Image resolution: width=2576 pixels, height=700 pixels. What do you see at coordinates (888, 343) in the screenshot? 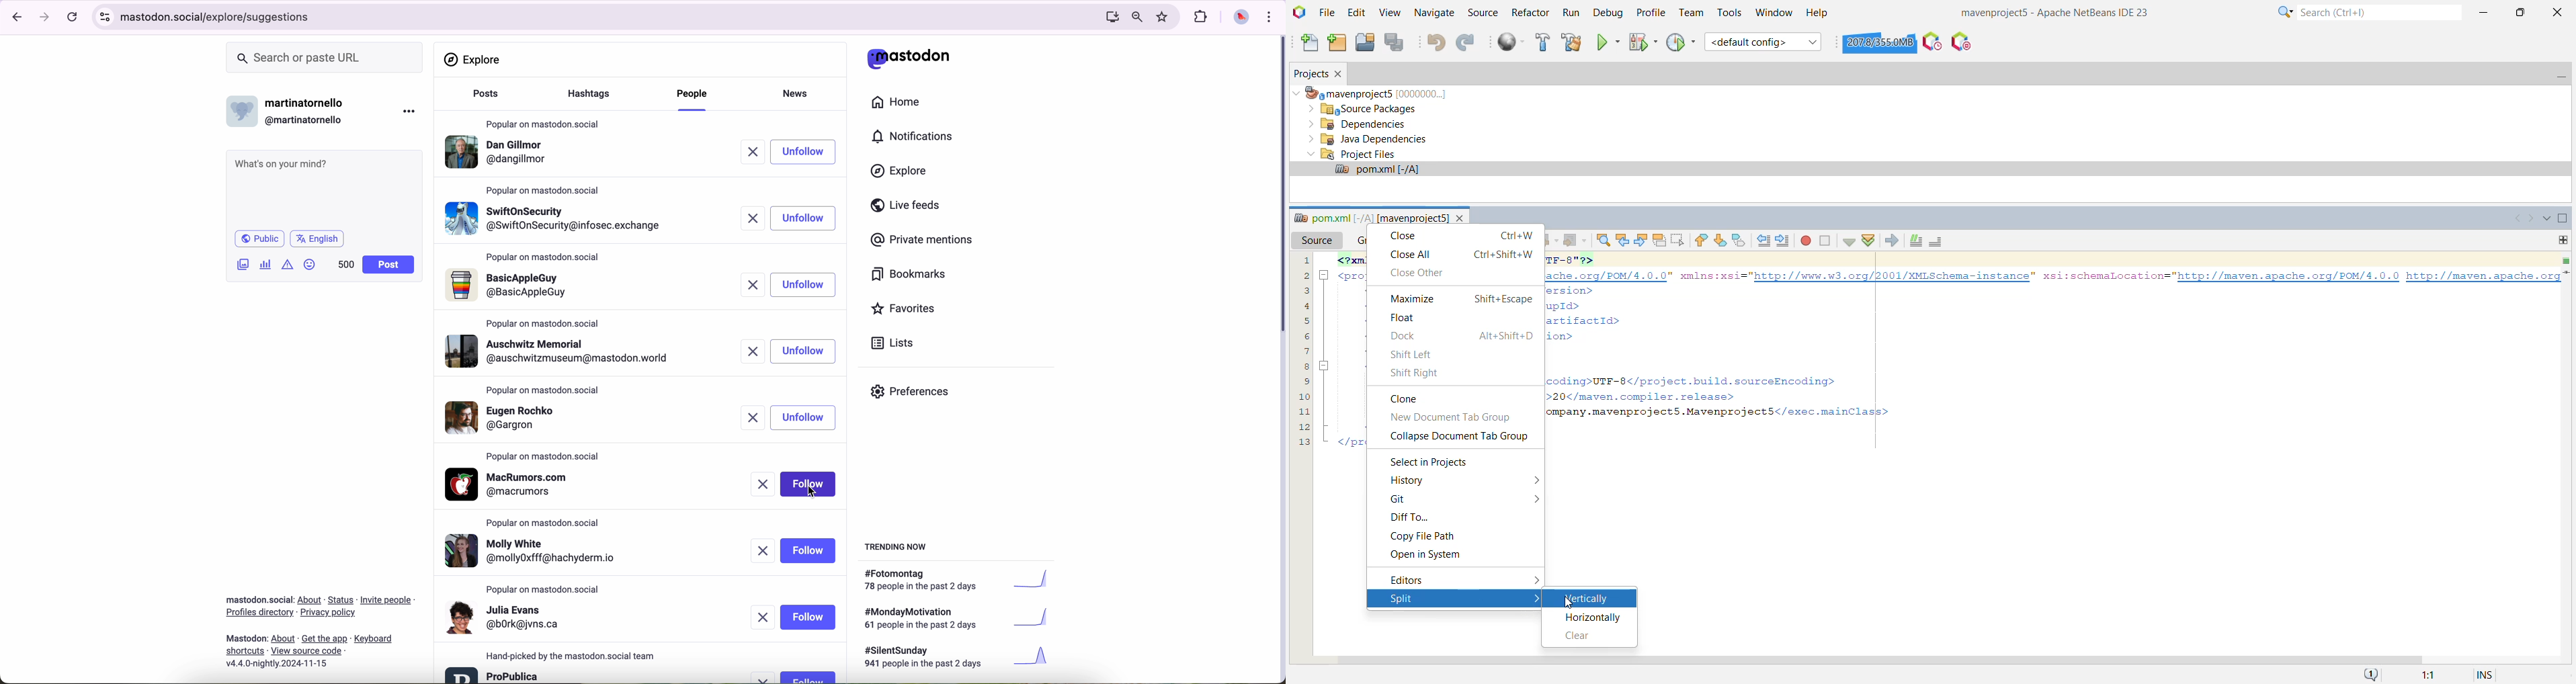
I see `lists` at bounding box center [888, 343].